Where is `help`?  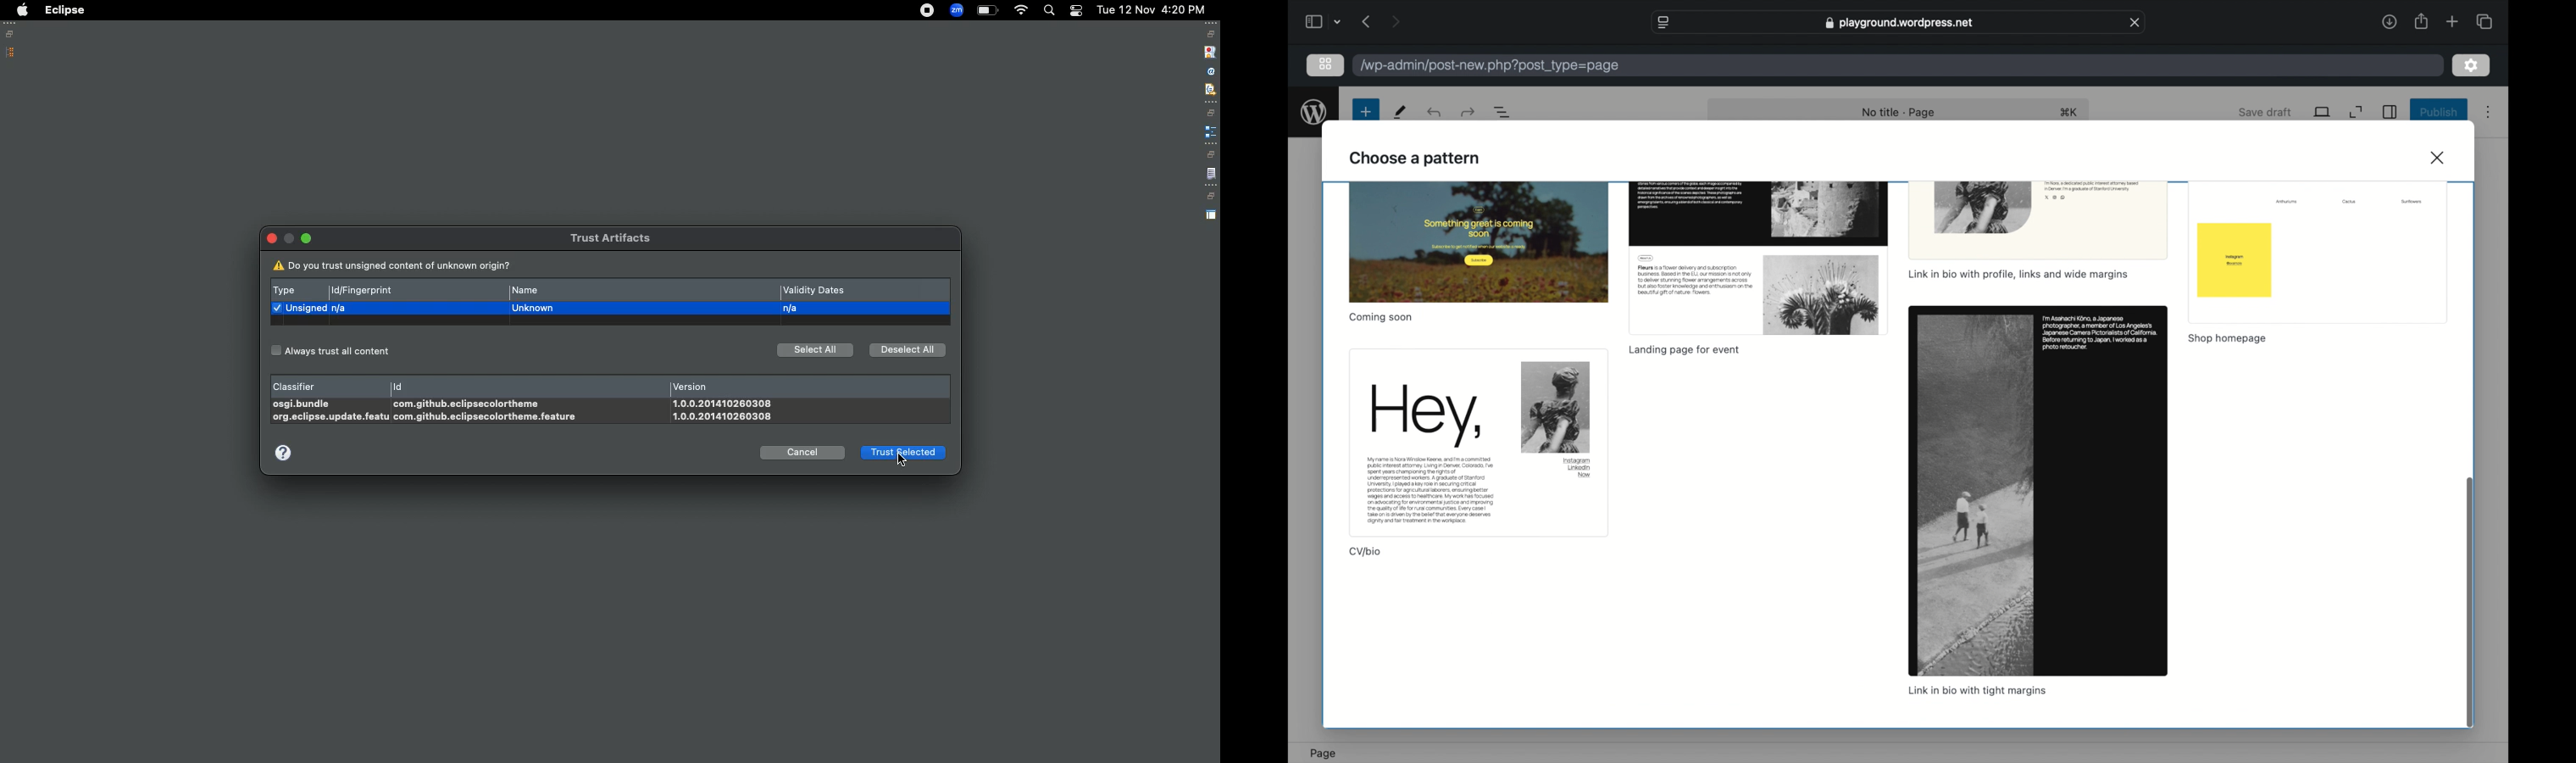
help is located at coordinates (284, 454).